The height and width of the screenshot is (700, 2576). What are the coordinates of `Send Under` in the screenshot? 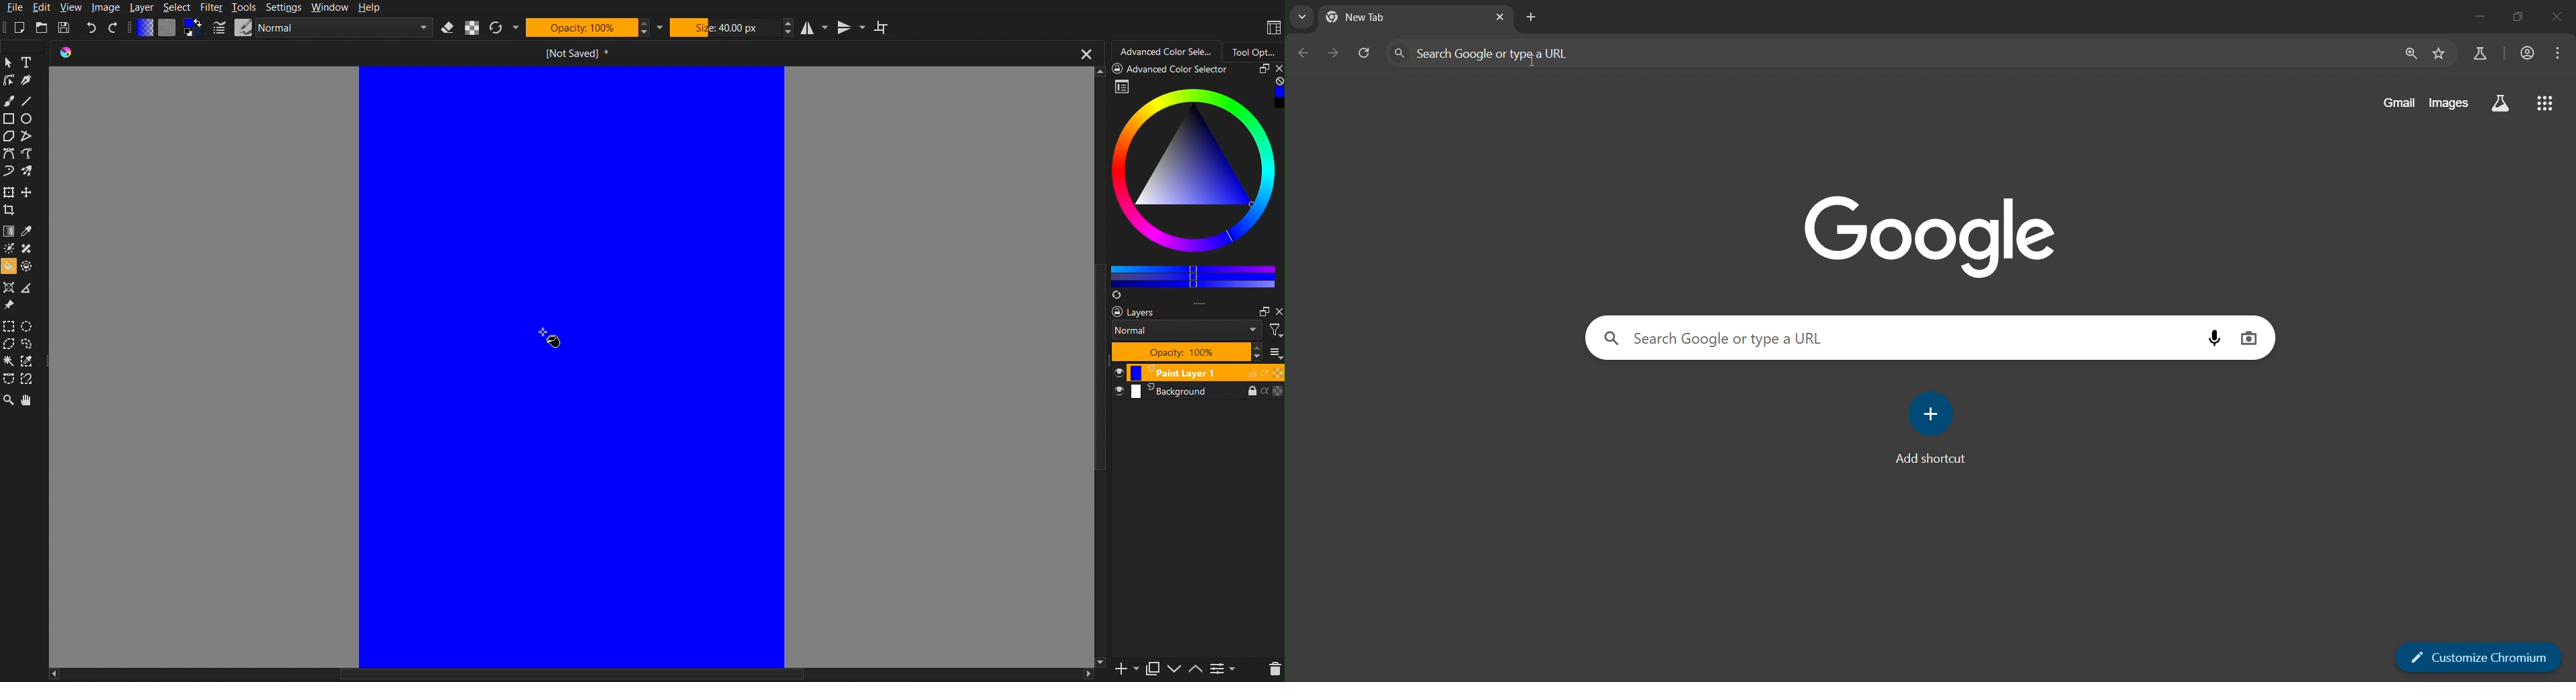 It's located at (1174, 667).